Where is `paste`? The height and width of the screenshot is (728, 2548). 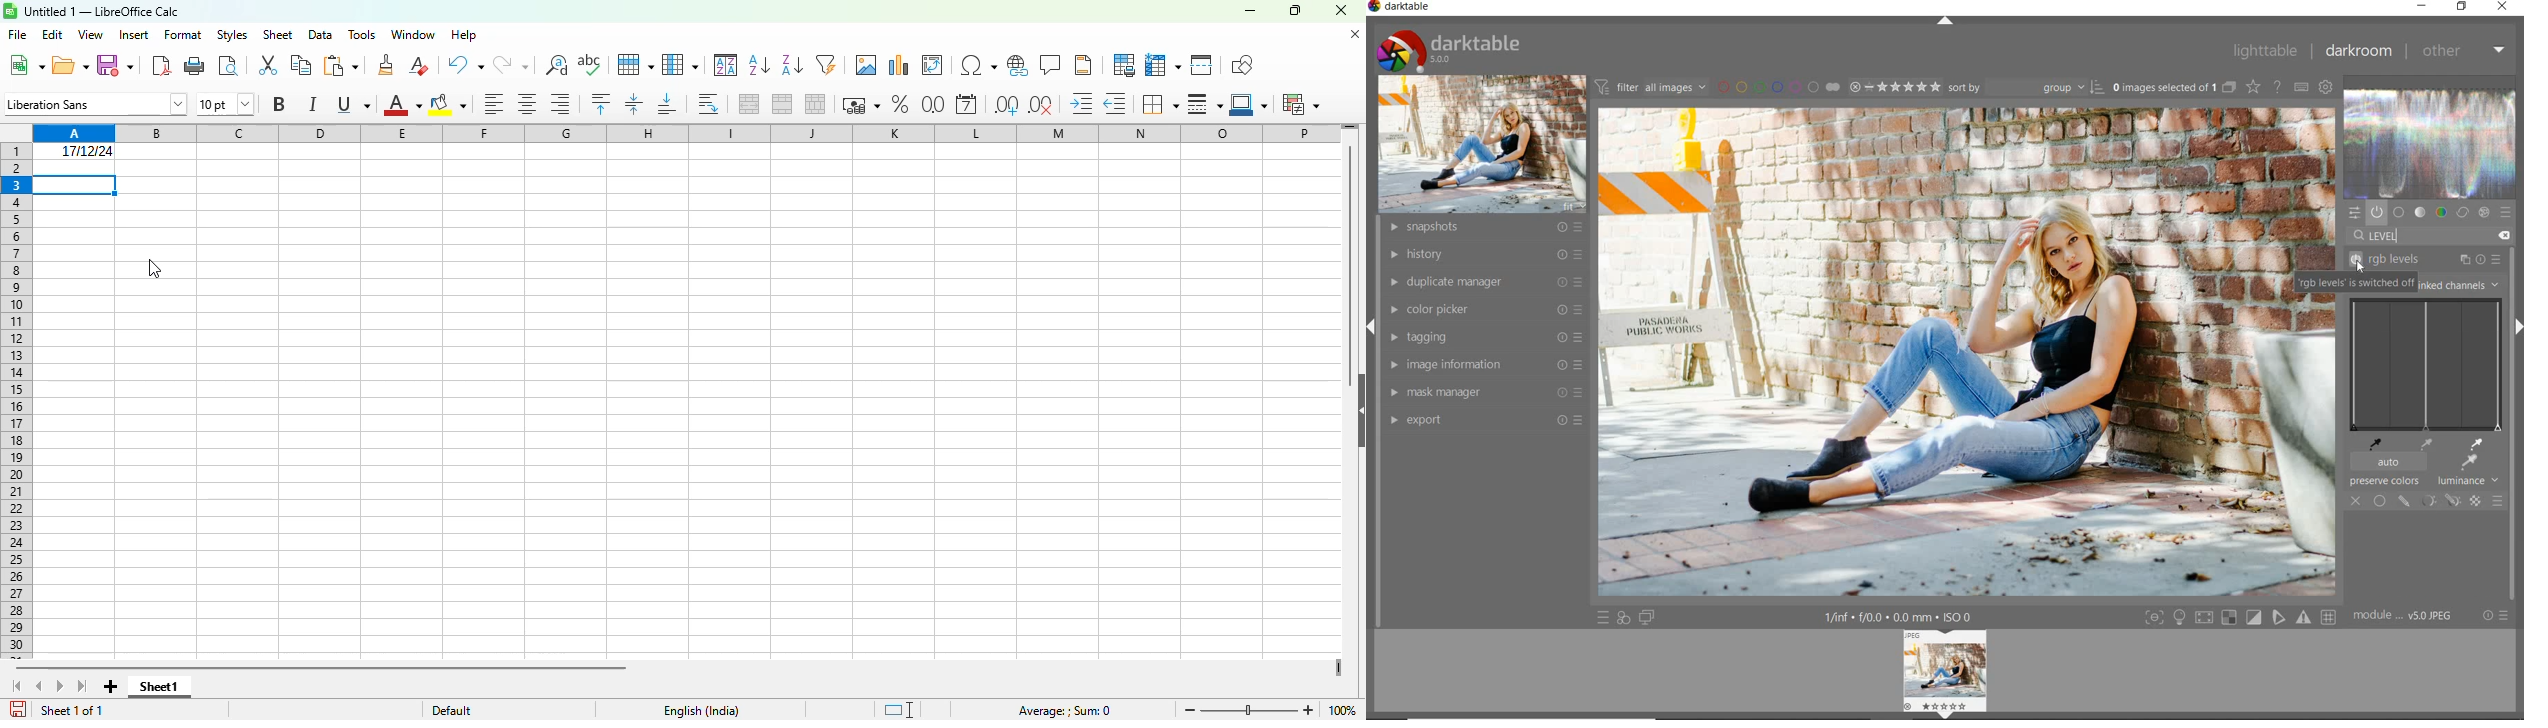
paste is located at coordinates (340, 66).